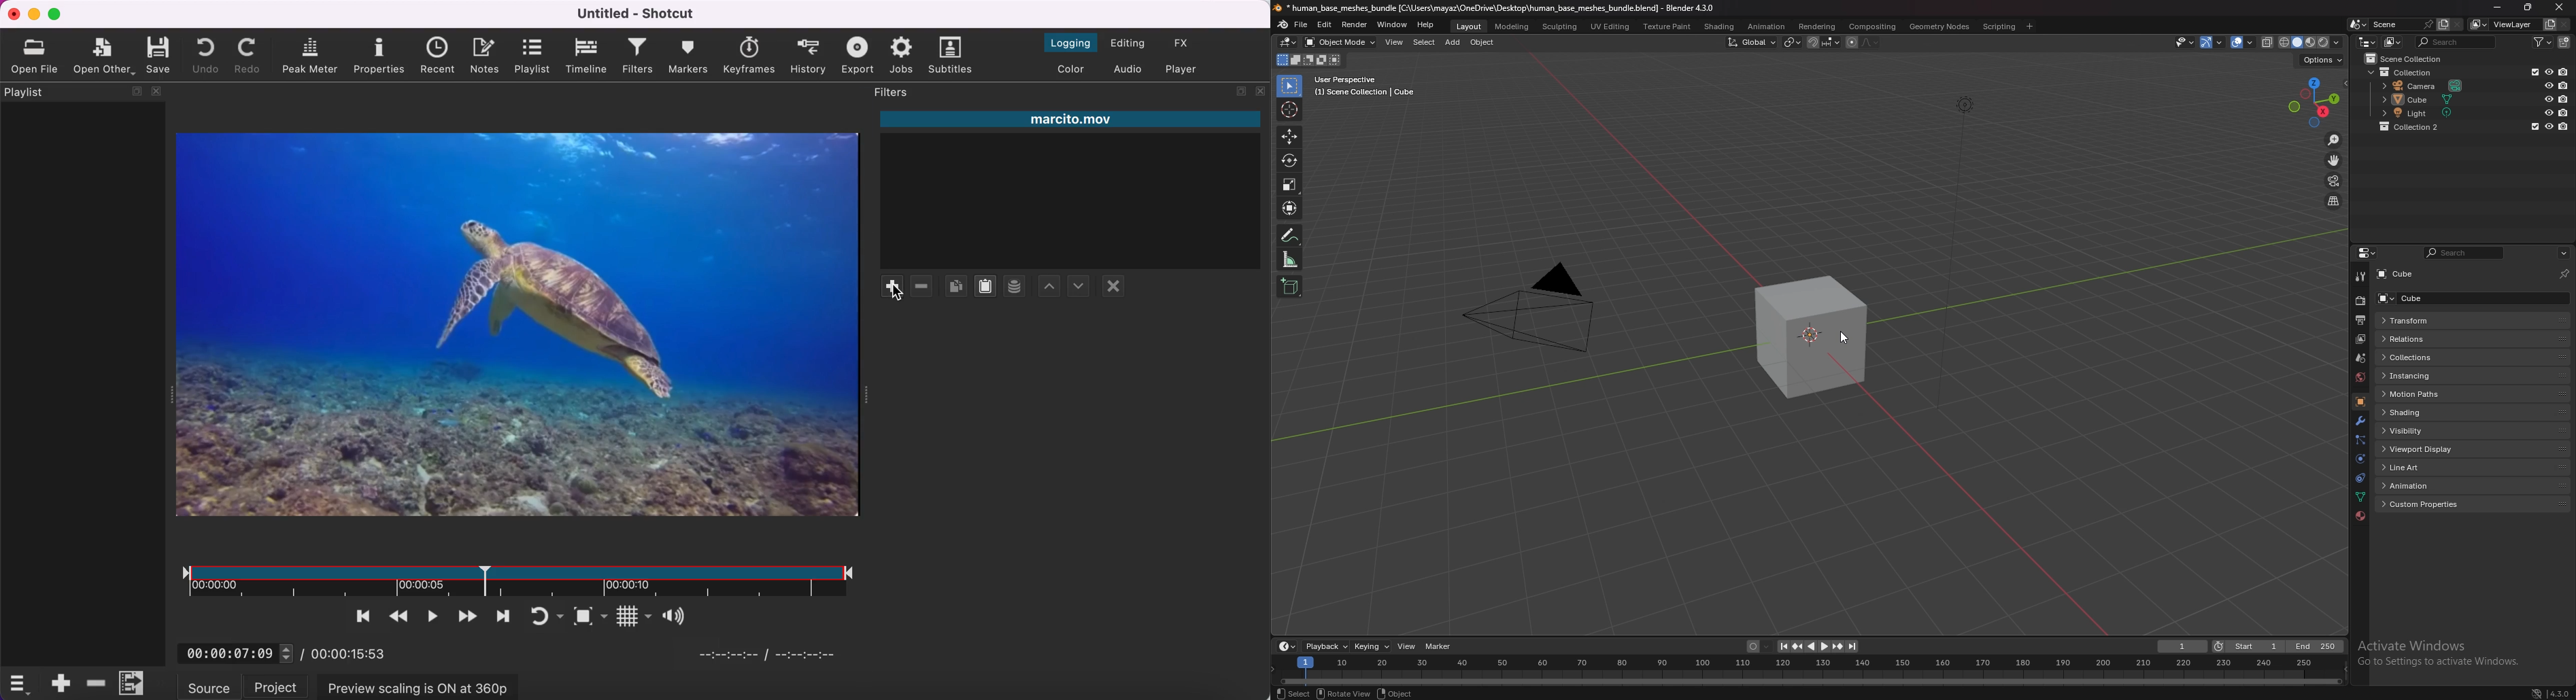  I want to click on minimize, so click(34, 14).